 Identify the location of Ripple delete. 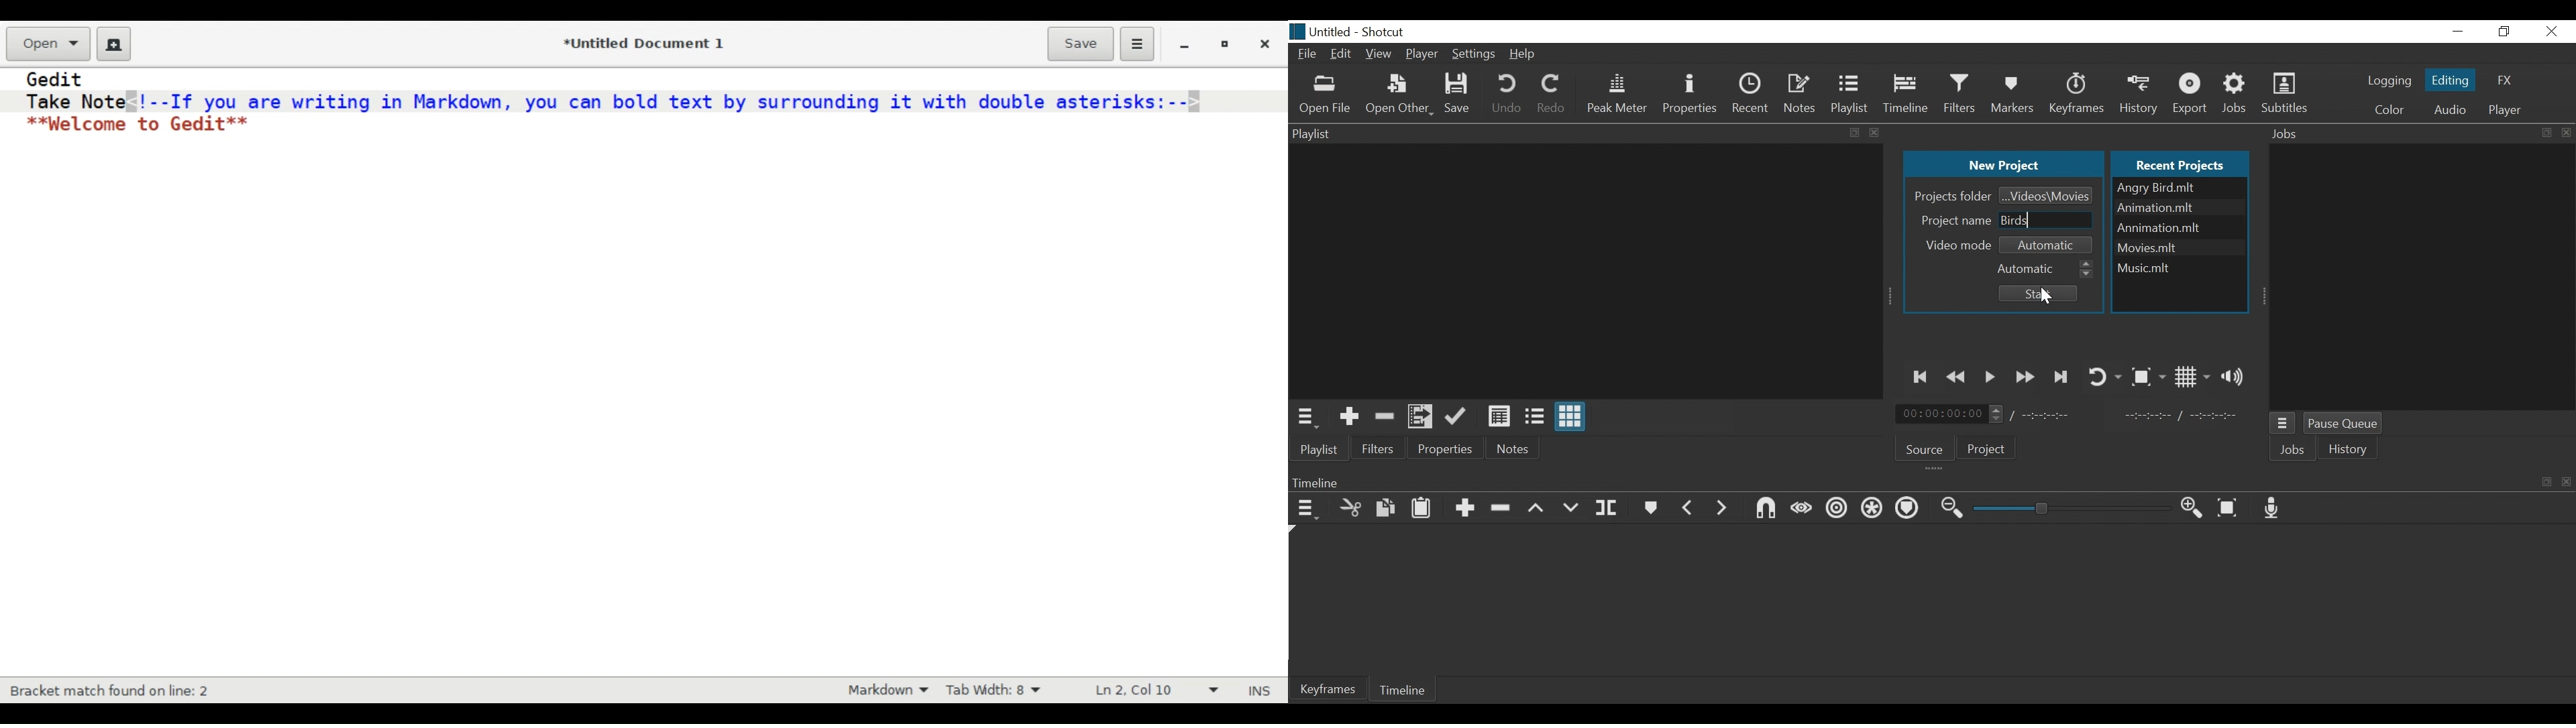
(1503, 508).